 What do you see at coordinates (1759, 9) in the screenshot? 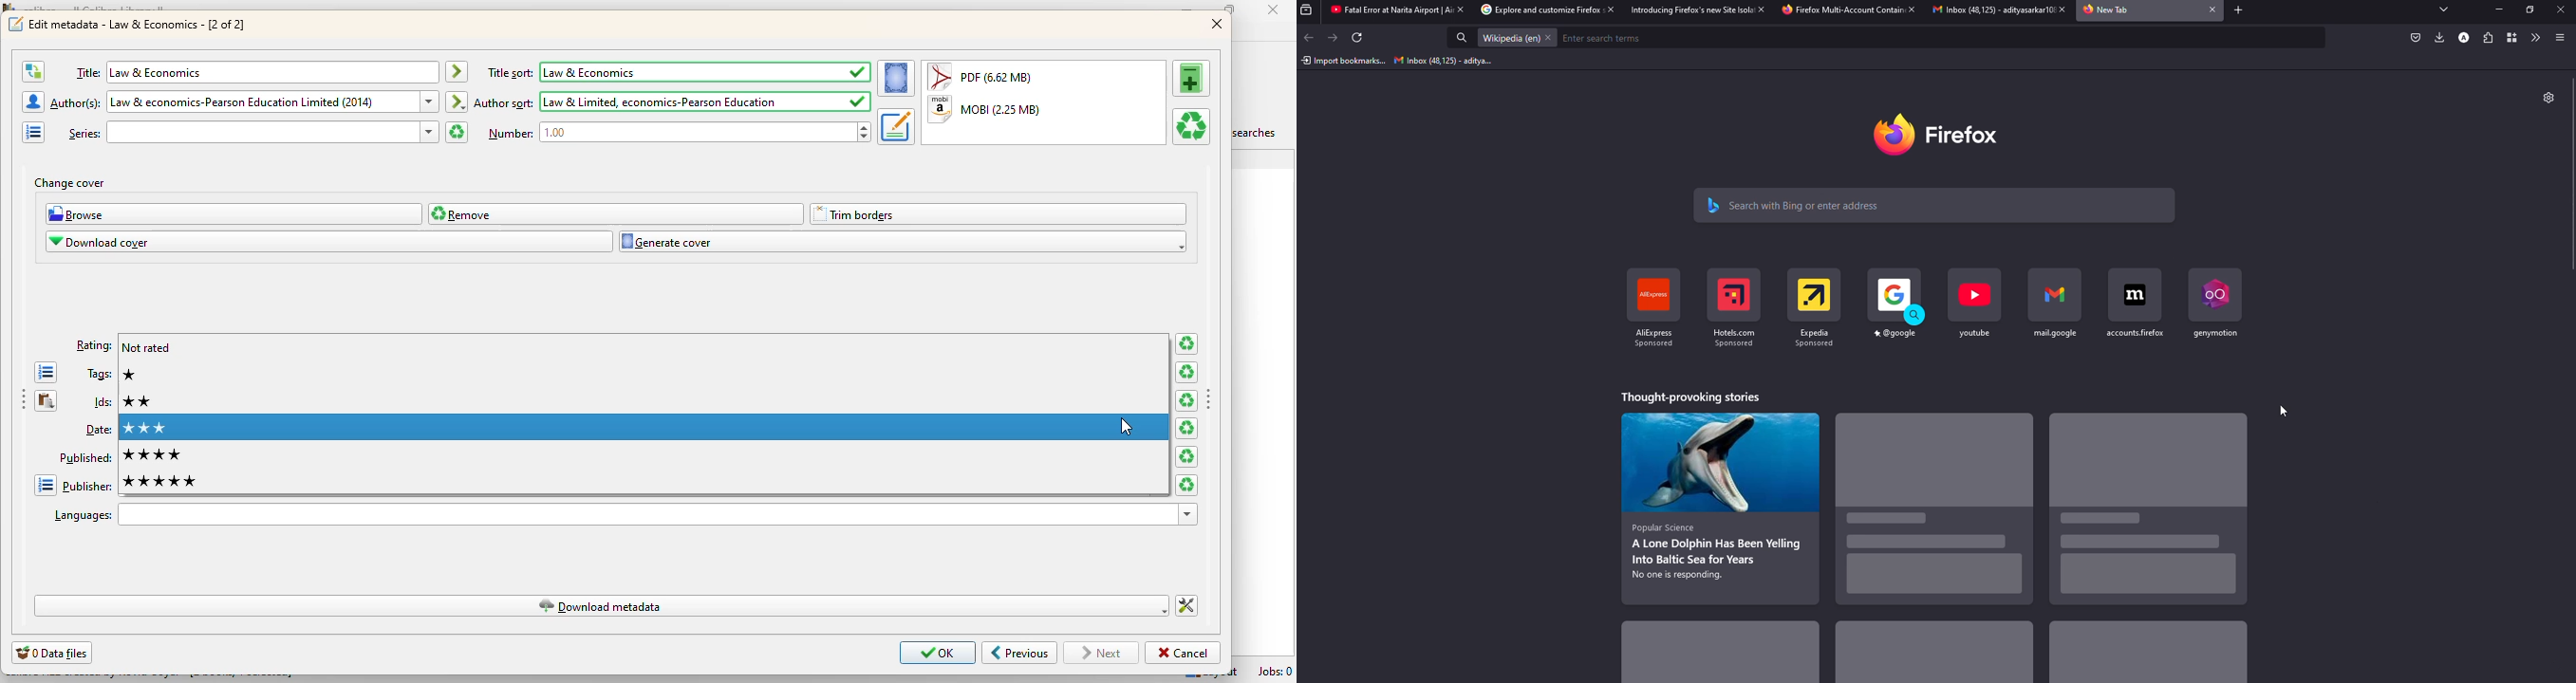
I see `close` at bounding box center [1759, 9].